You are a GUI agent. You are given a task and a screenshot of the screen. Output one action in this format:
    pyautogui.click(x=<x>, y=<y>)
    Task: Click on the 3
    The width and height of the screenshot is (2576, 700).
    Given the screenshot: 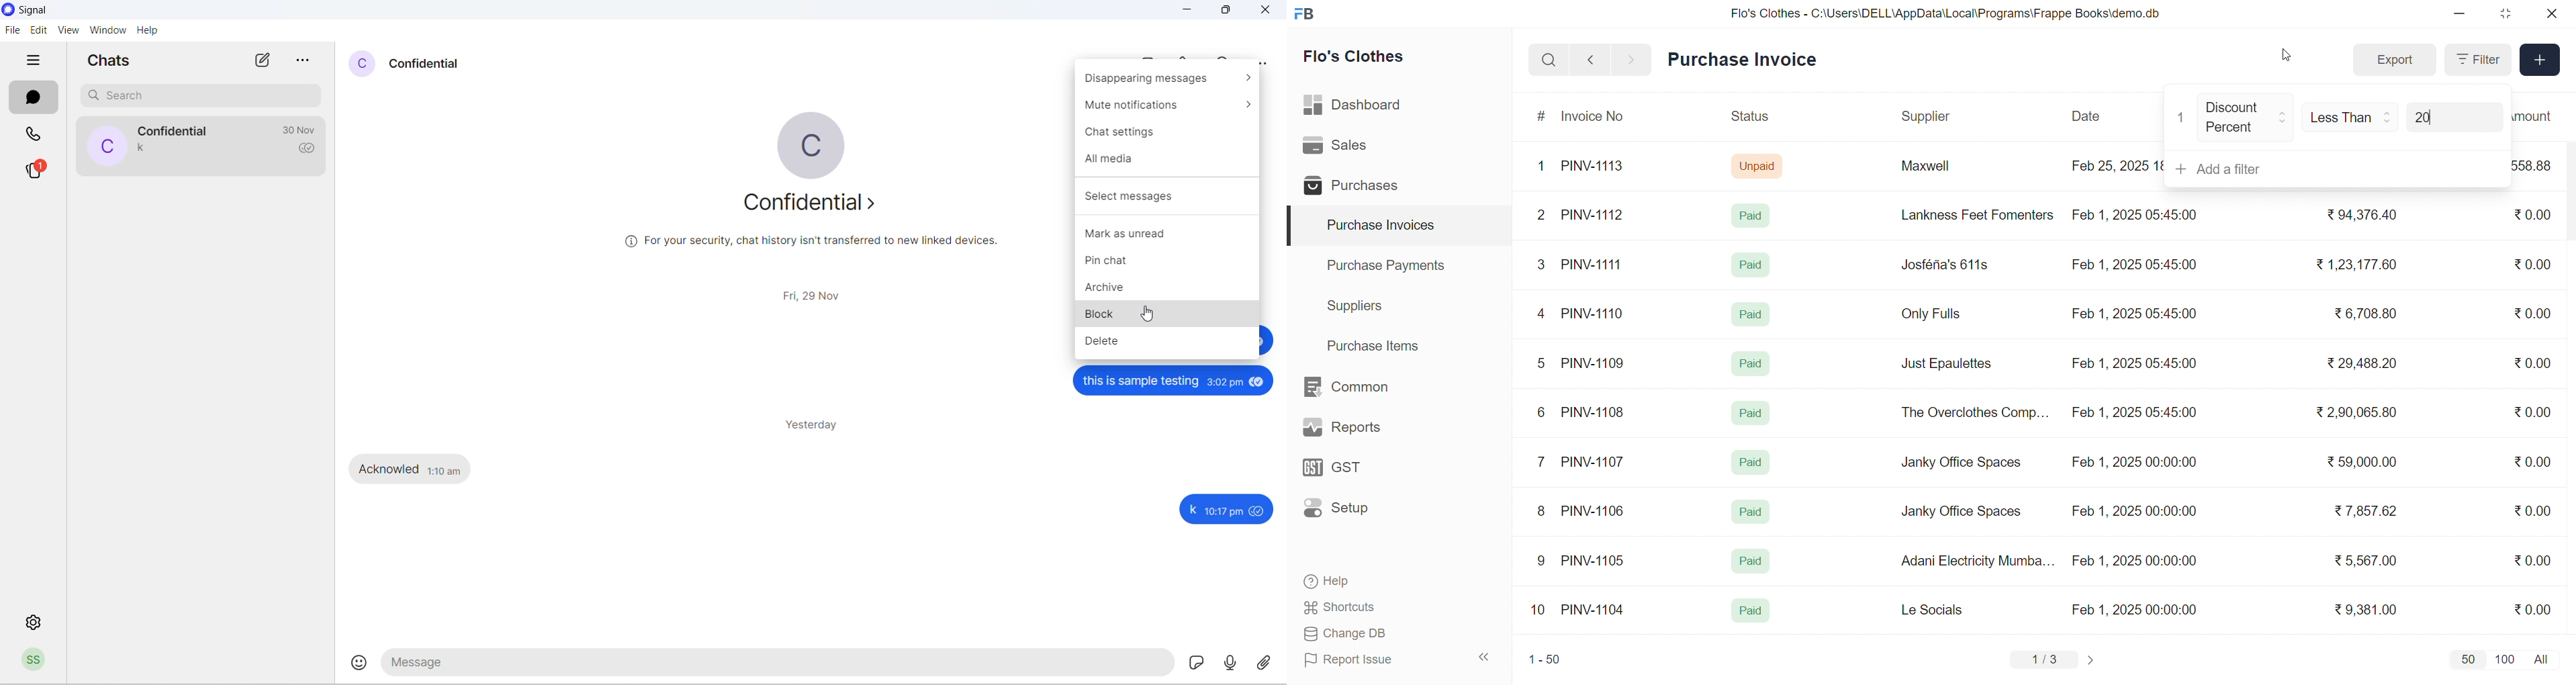 What is the action you would take?
    pyautogui.click(x=1541, y=264)
    